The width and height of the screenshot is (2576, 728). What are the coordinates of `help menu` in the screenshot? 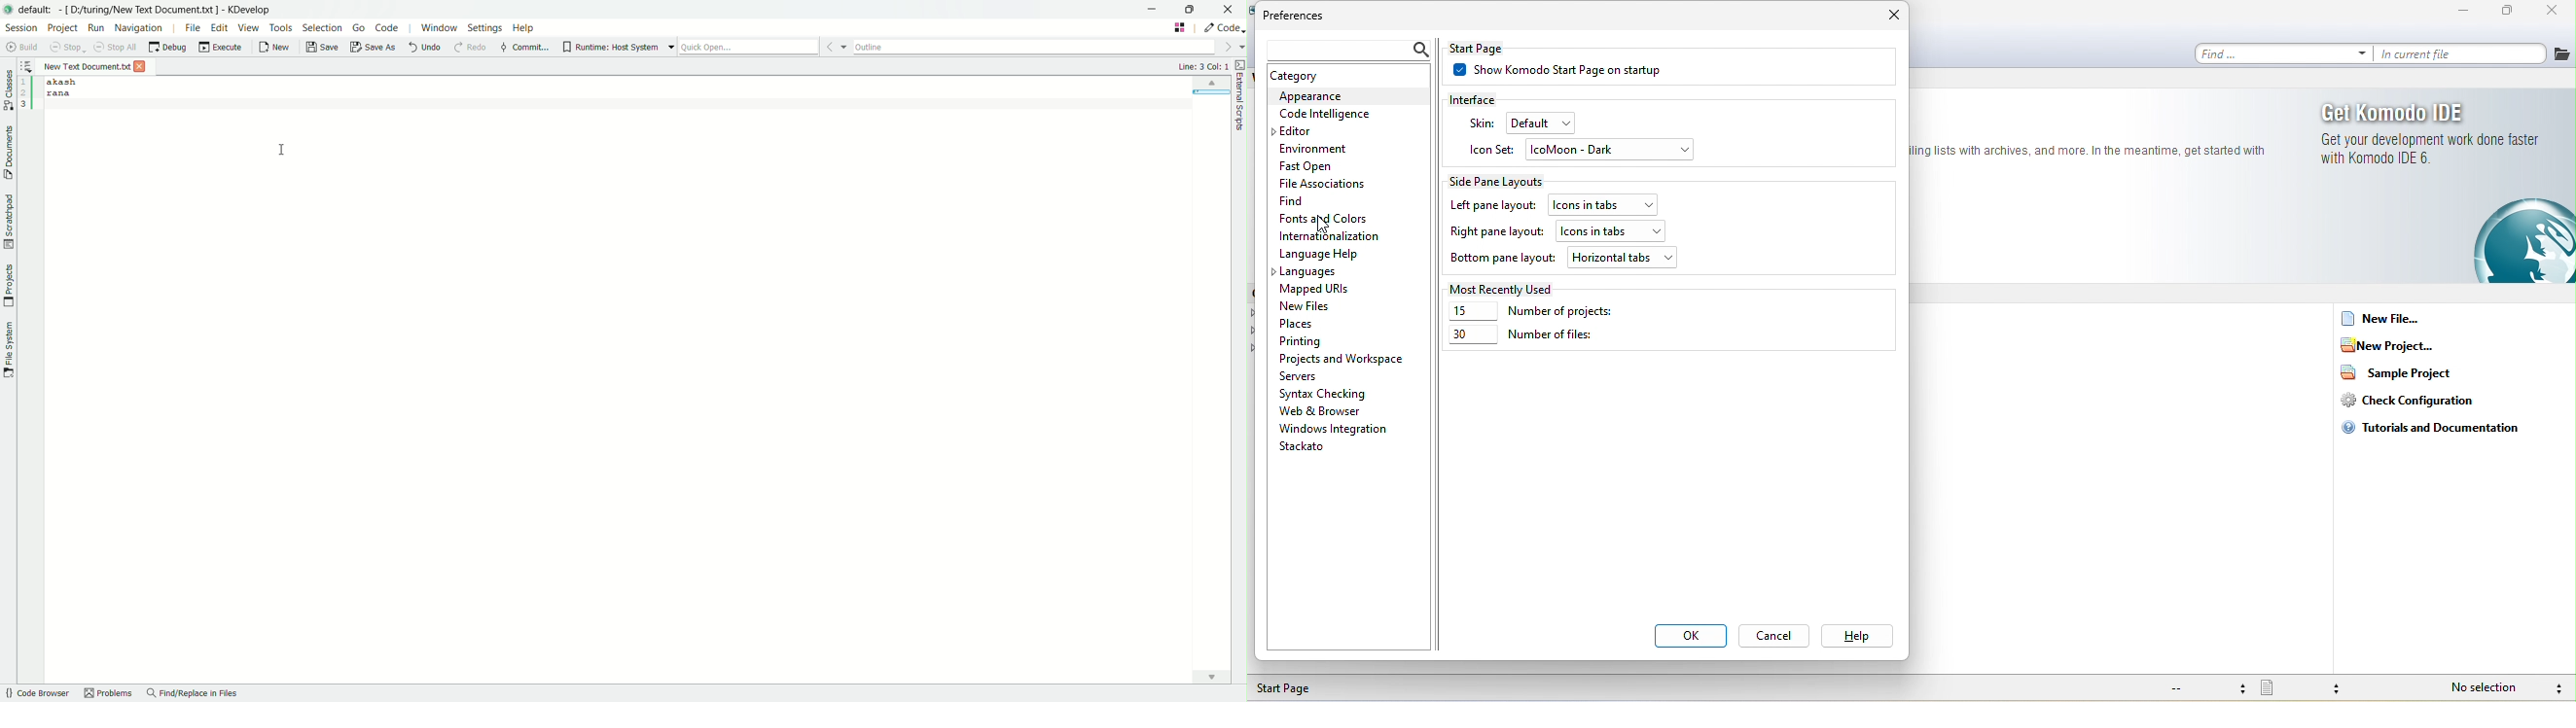 It's located at (525, 29).